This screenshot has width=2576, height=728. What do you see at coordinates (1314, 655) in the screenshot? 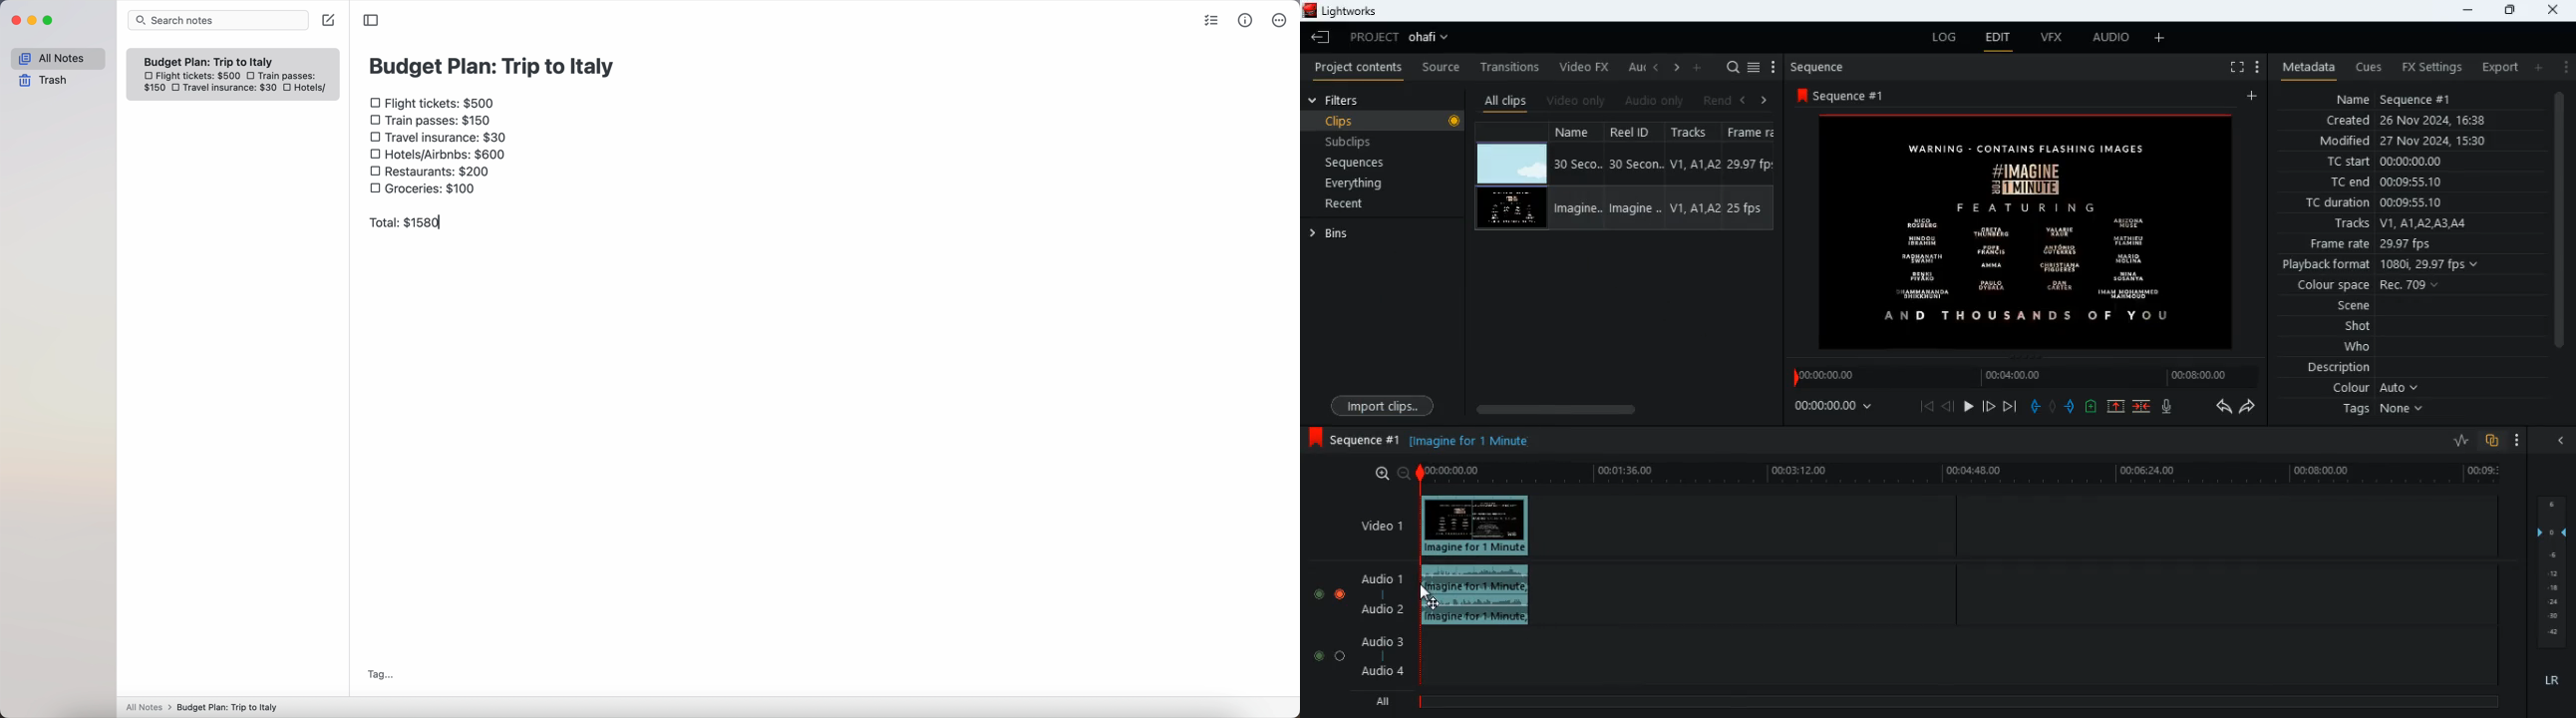
I see `toggle` at bounding box center [1314, 655].